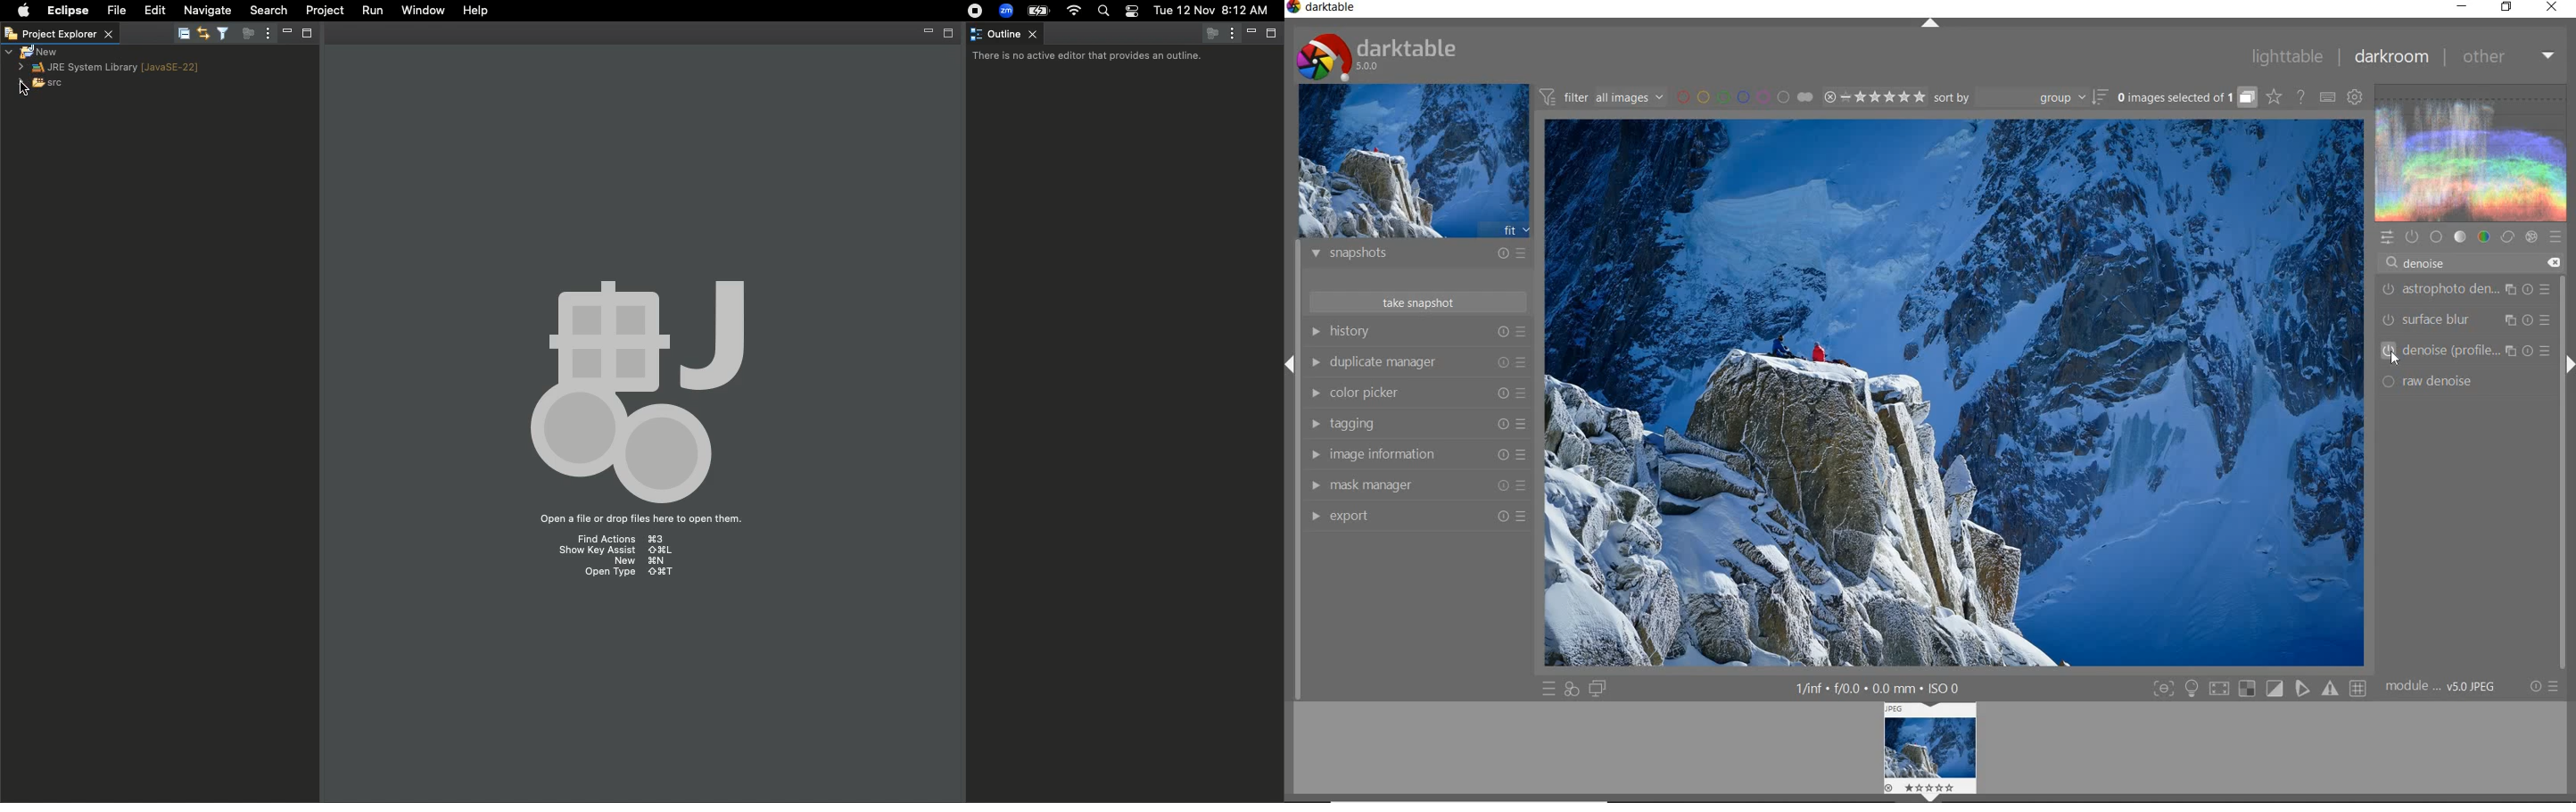 The width and height of the screenshot is (2576, 812). I want to click on color picker, so click(1415, 393).